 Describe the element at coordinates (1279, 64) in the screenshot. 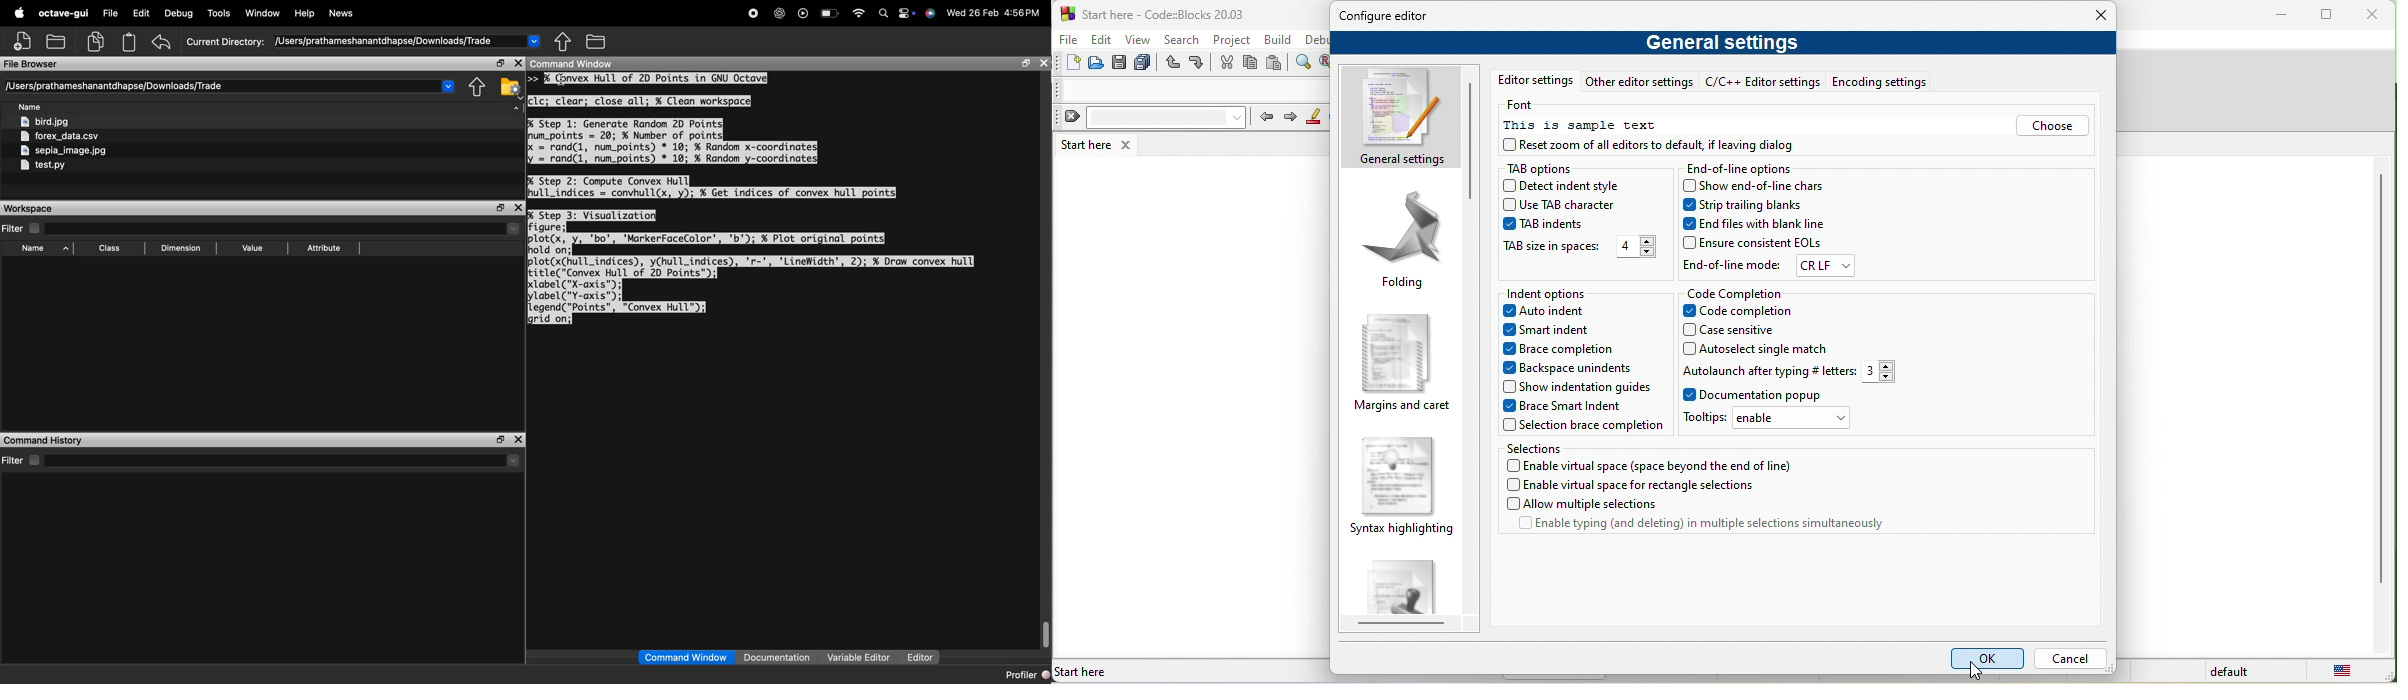

I see `paste` at that location.